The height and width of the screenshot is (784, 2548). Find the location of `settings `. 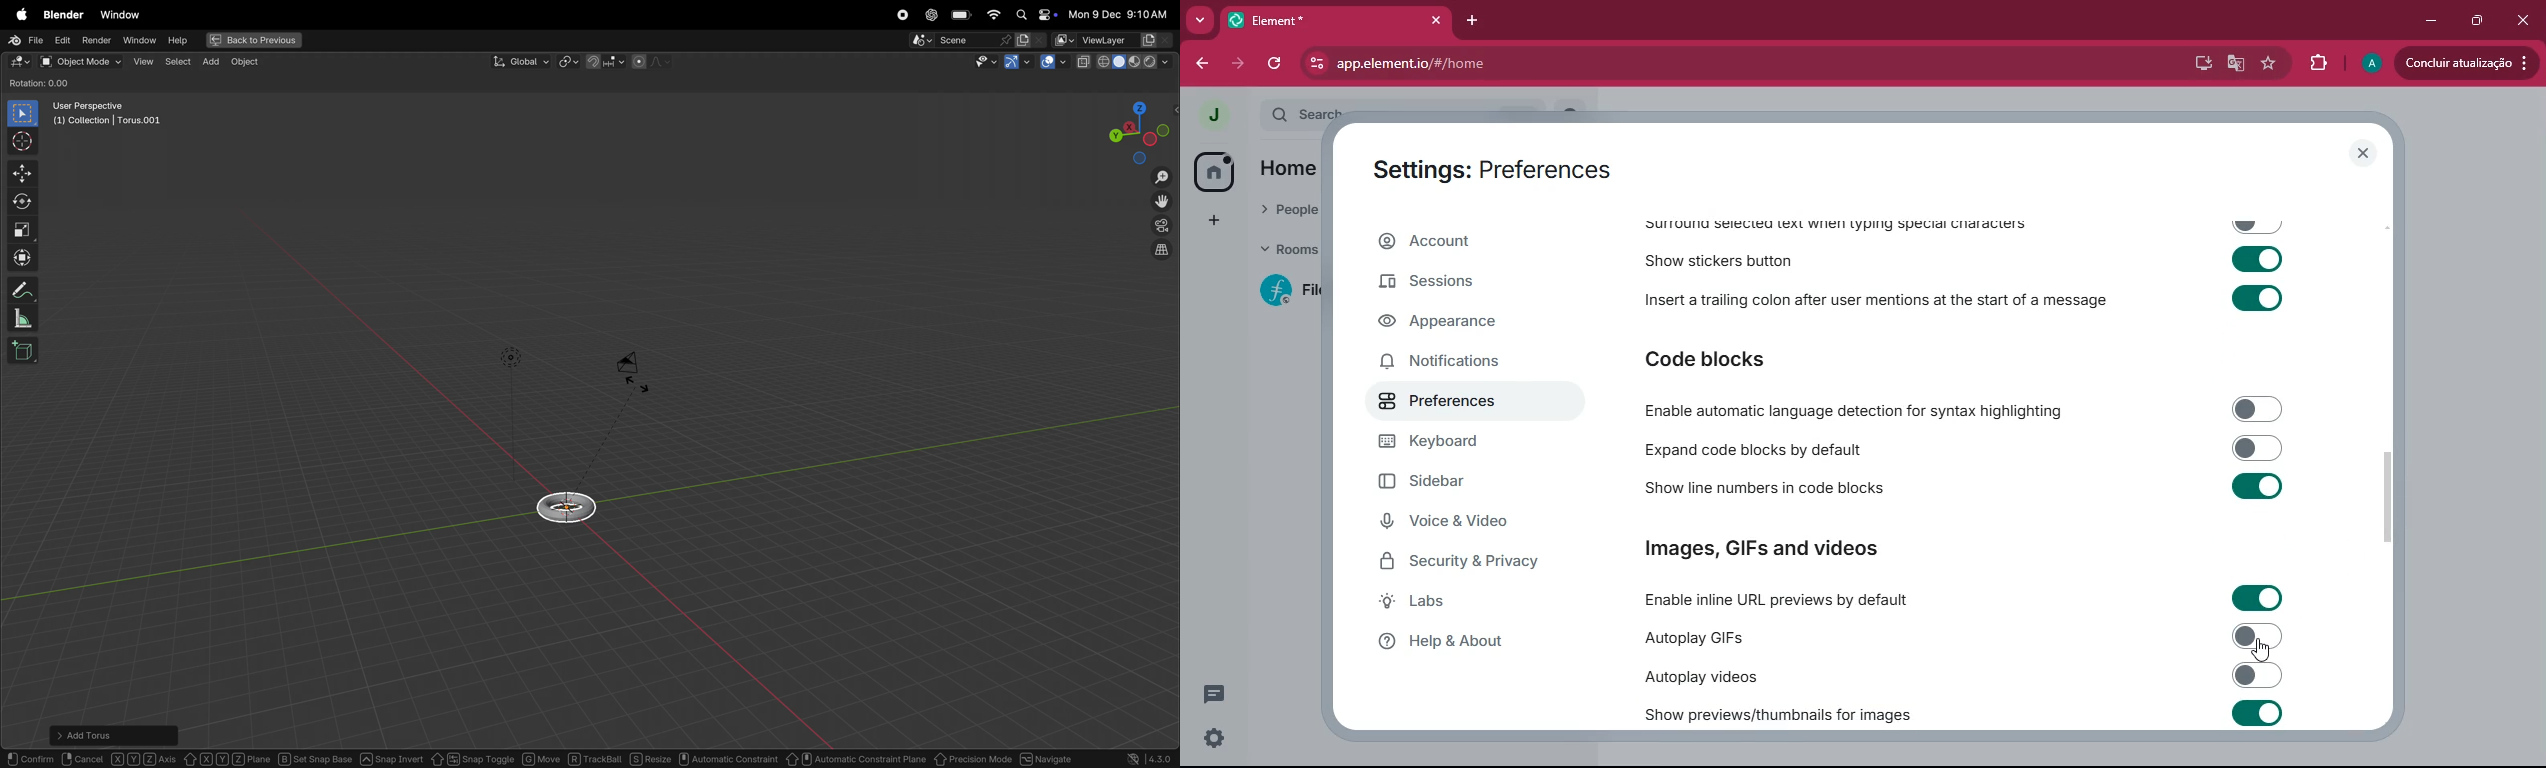

settings  is located at coordinates (1214, 741).